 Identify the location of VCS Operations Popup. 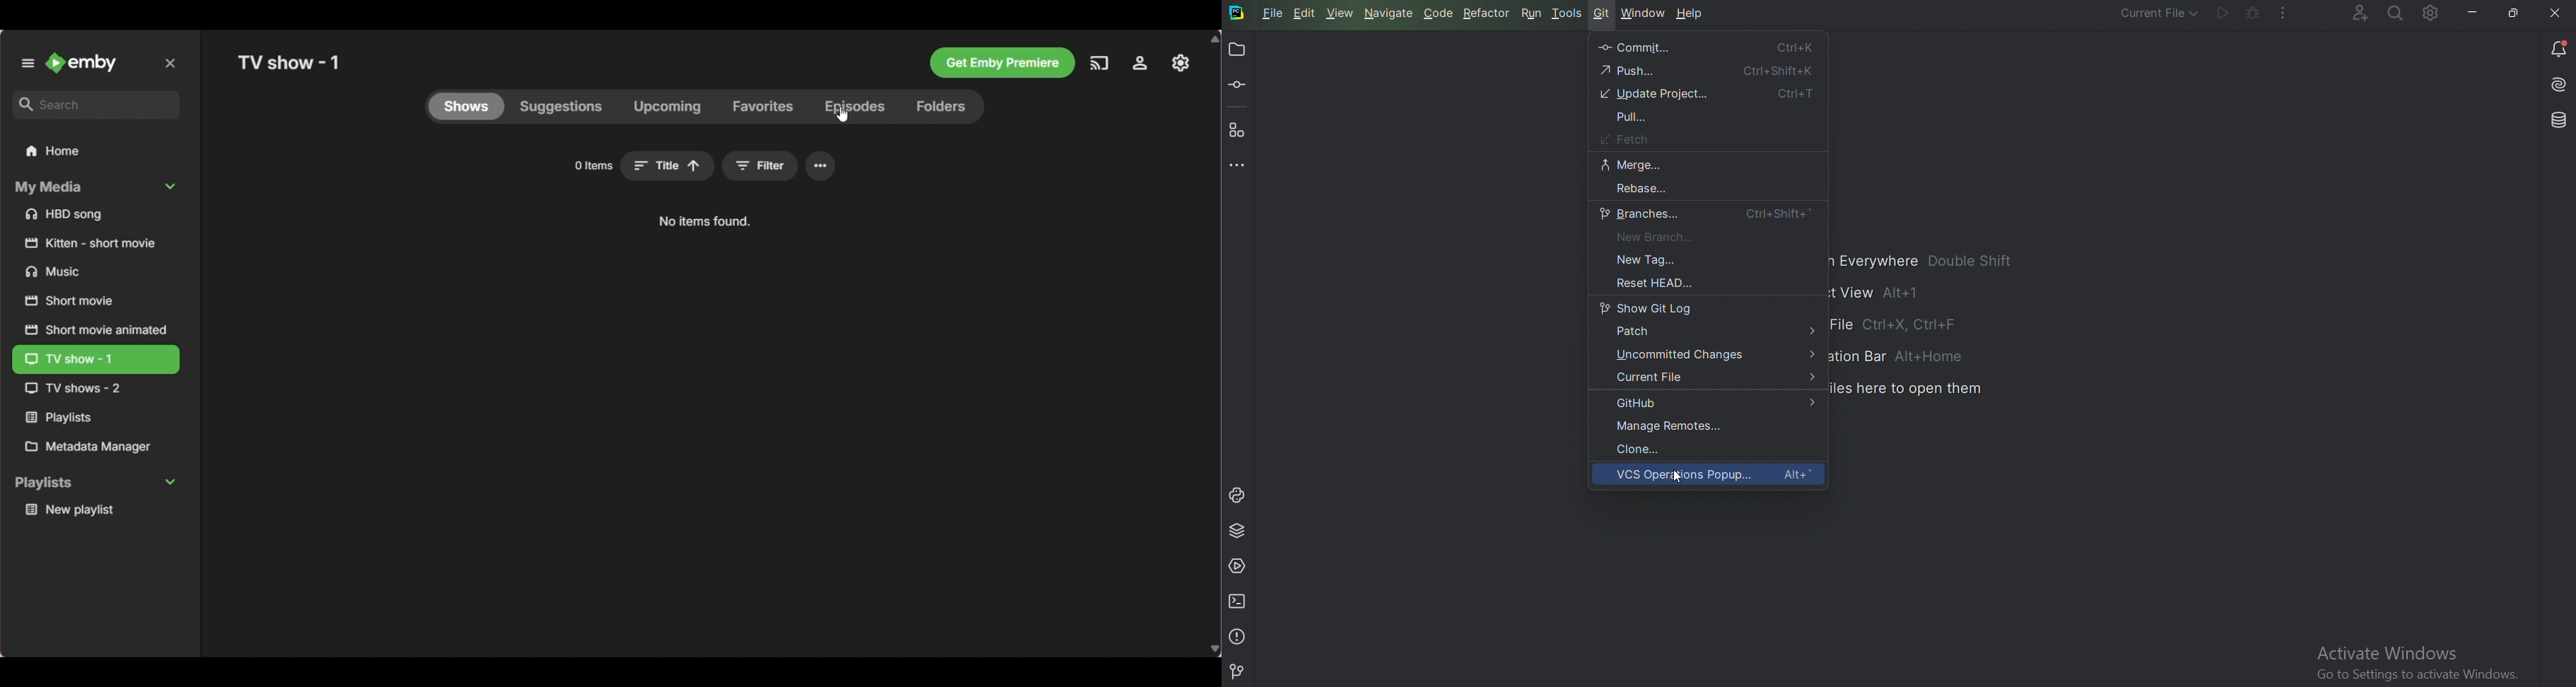
(1716, 476).